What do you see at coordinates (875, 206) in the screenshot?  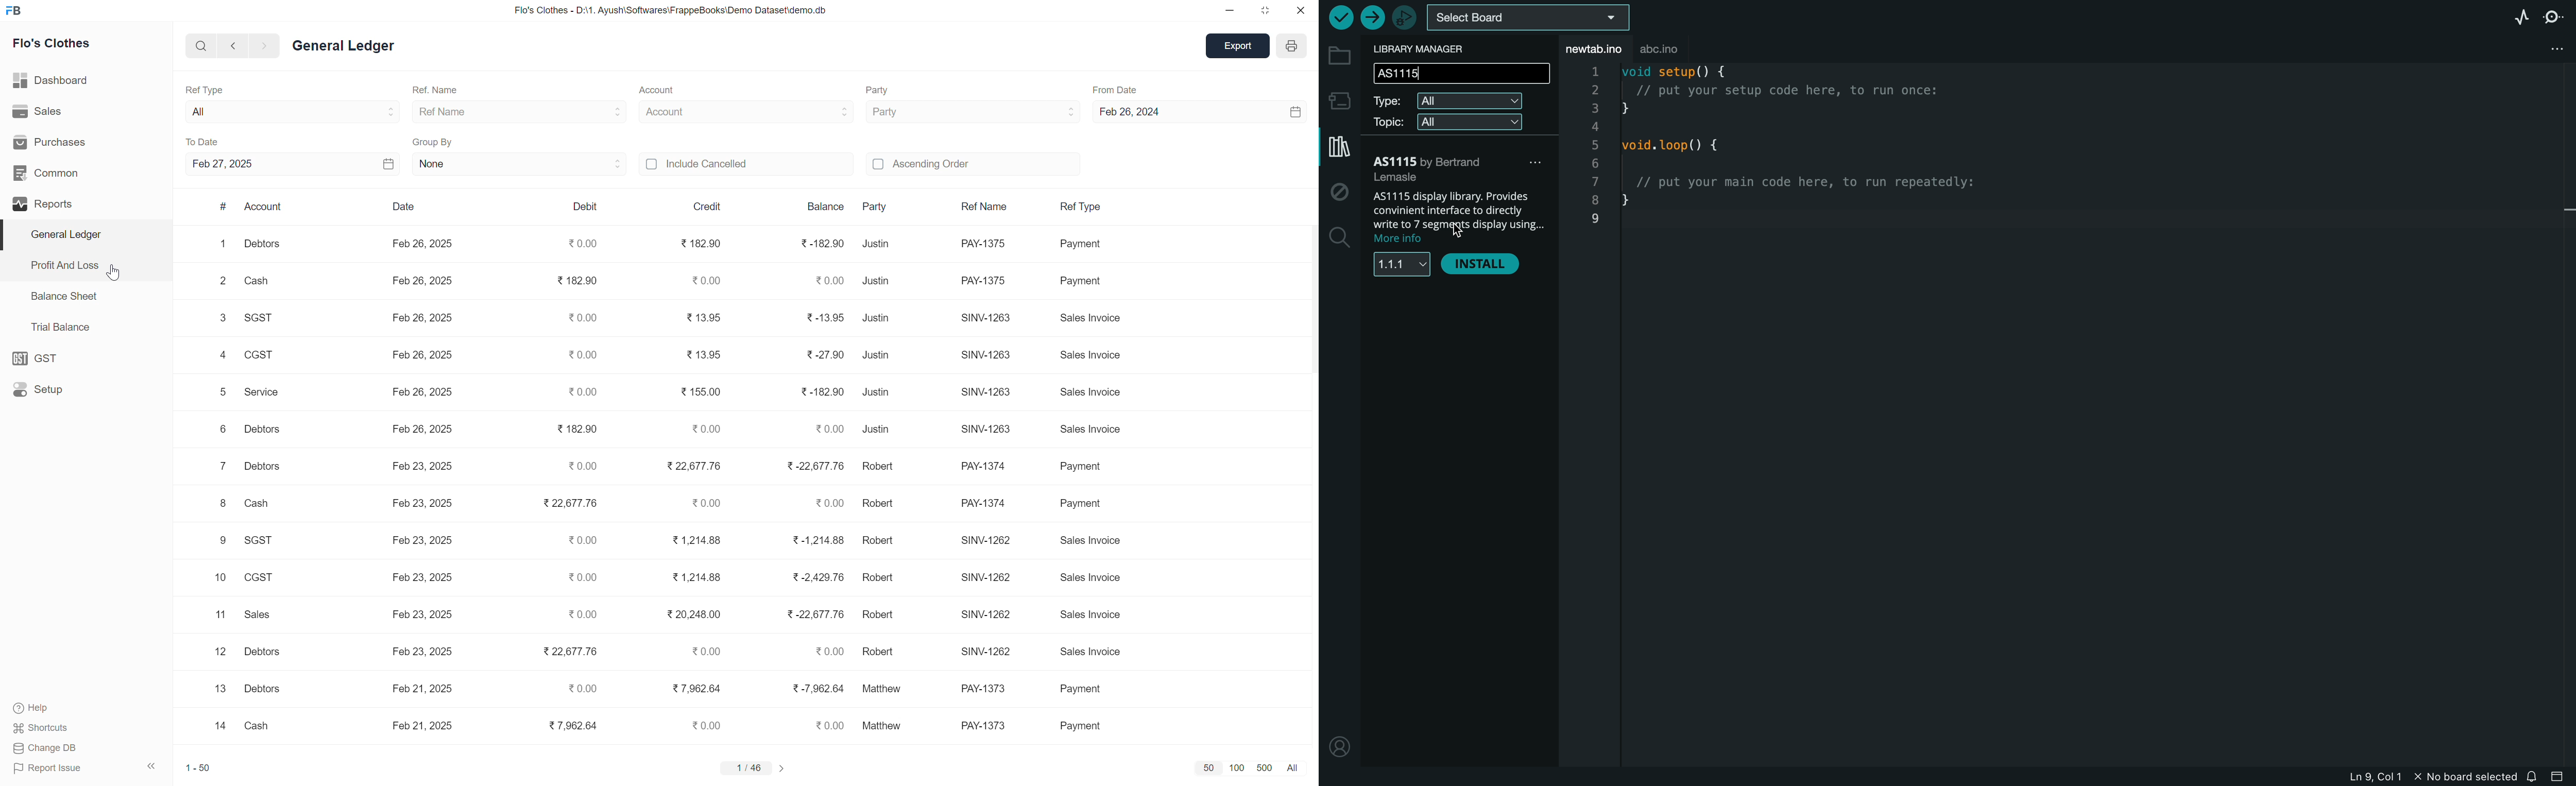 I see `Party` at bounding box center [875, 206].